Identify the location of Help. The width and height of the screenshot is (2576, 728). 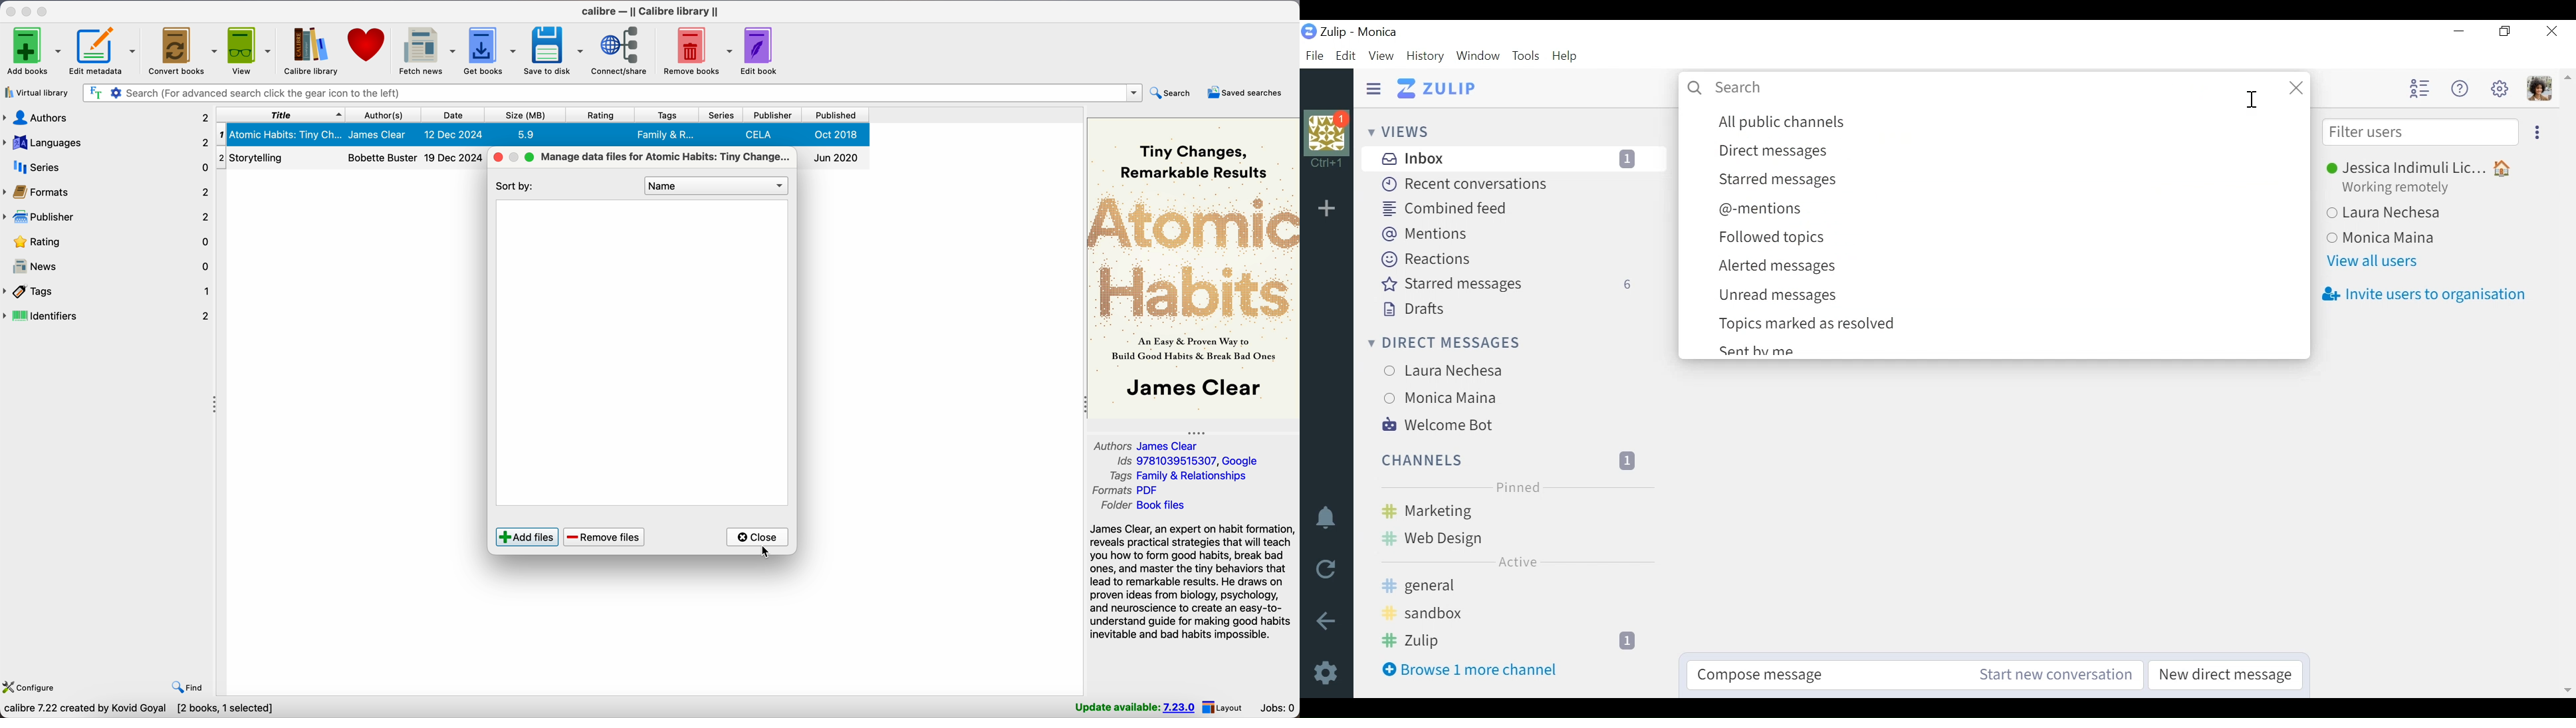
(1566, 56).